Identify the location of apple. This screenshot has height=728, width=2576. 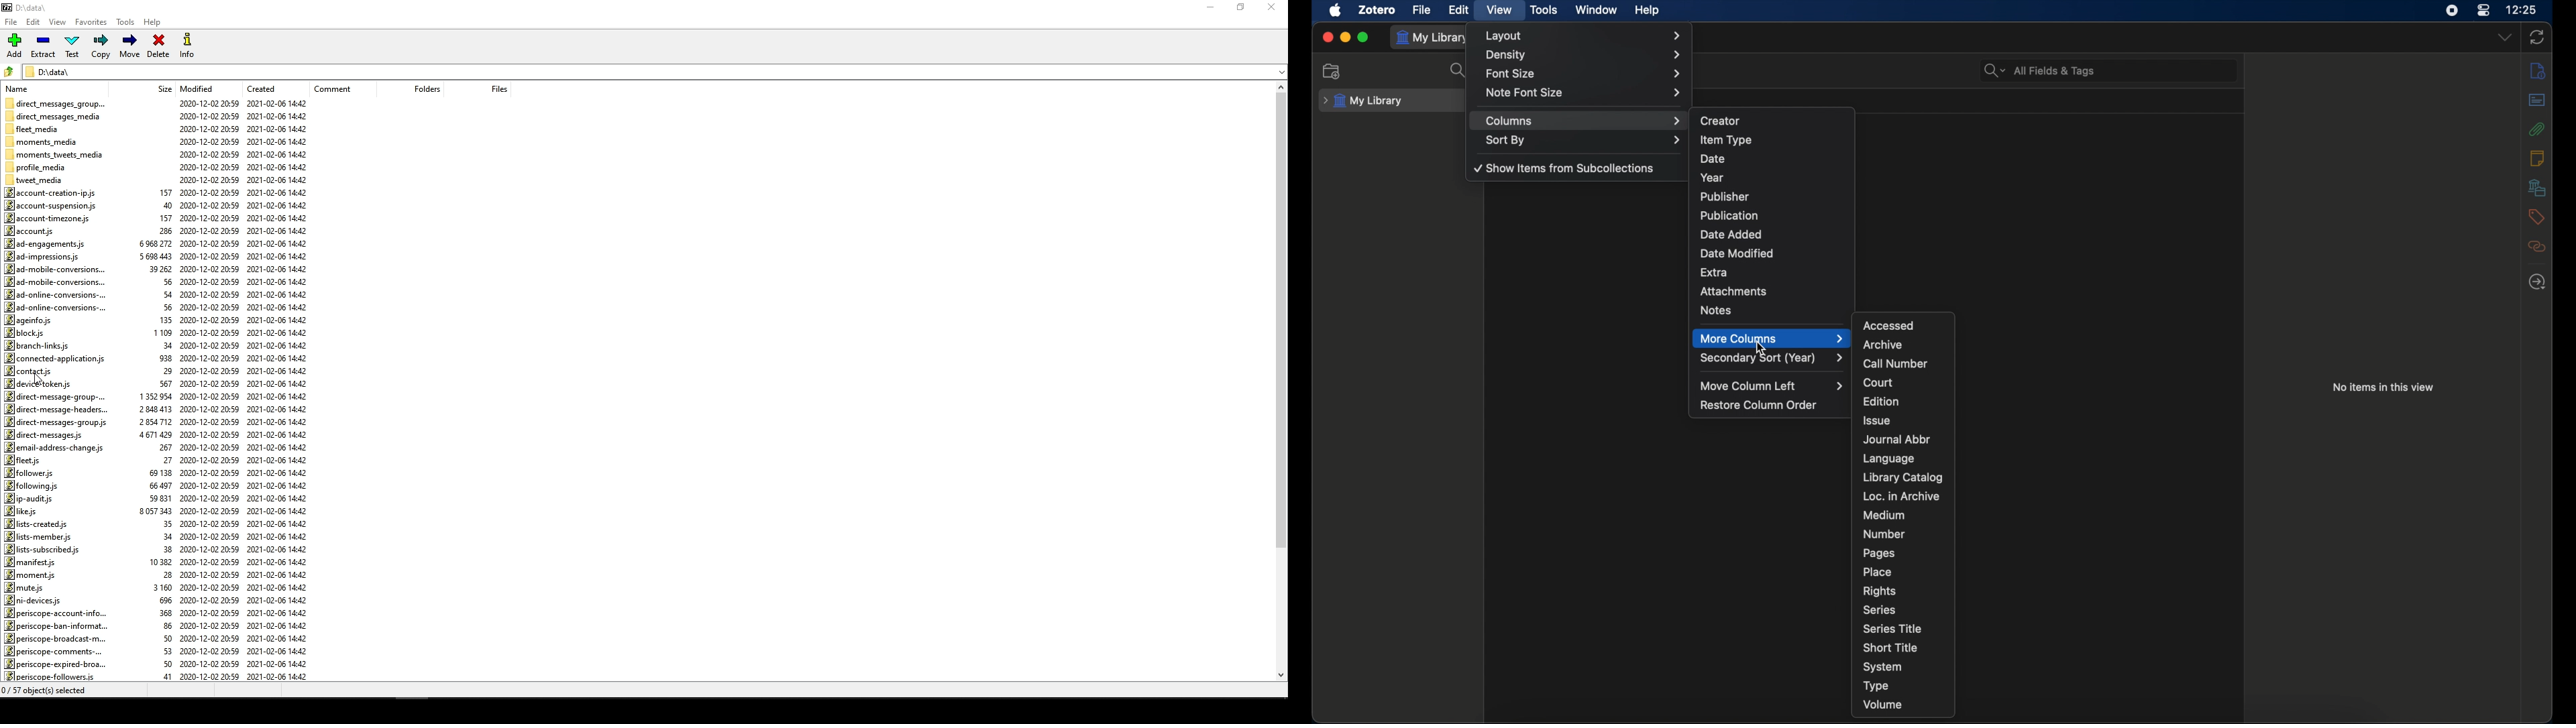
(1335, 11).